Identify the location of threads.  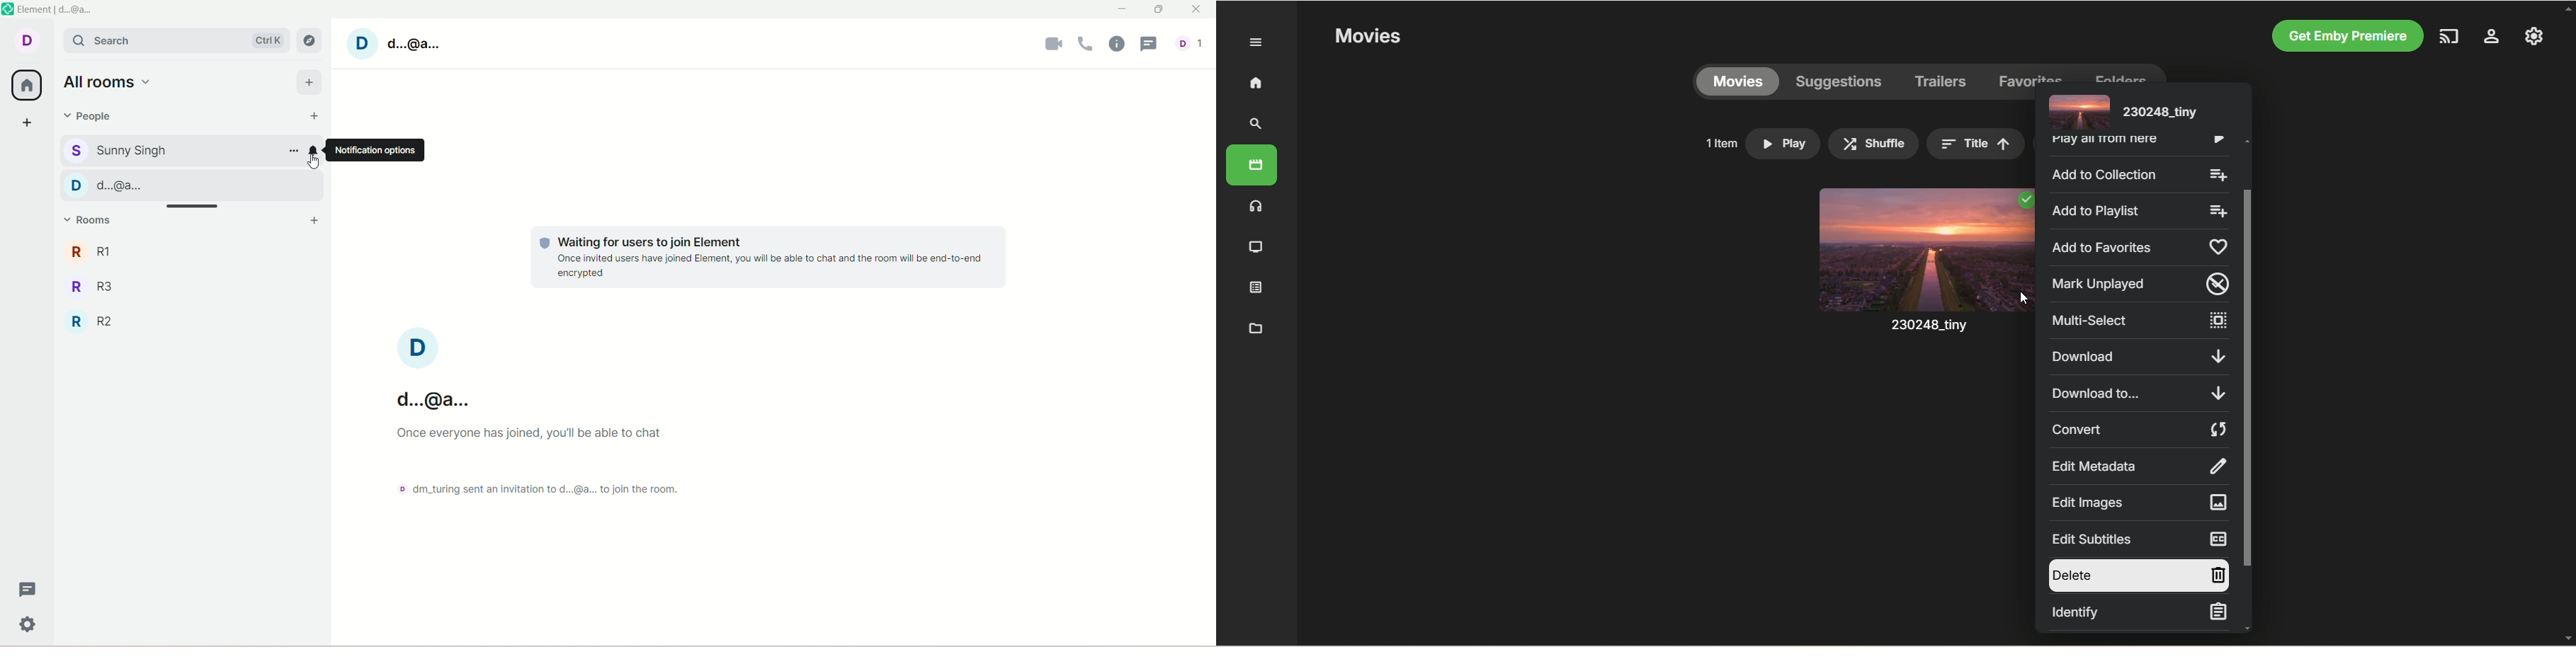
(29, 588).